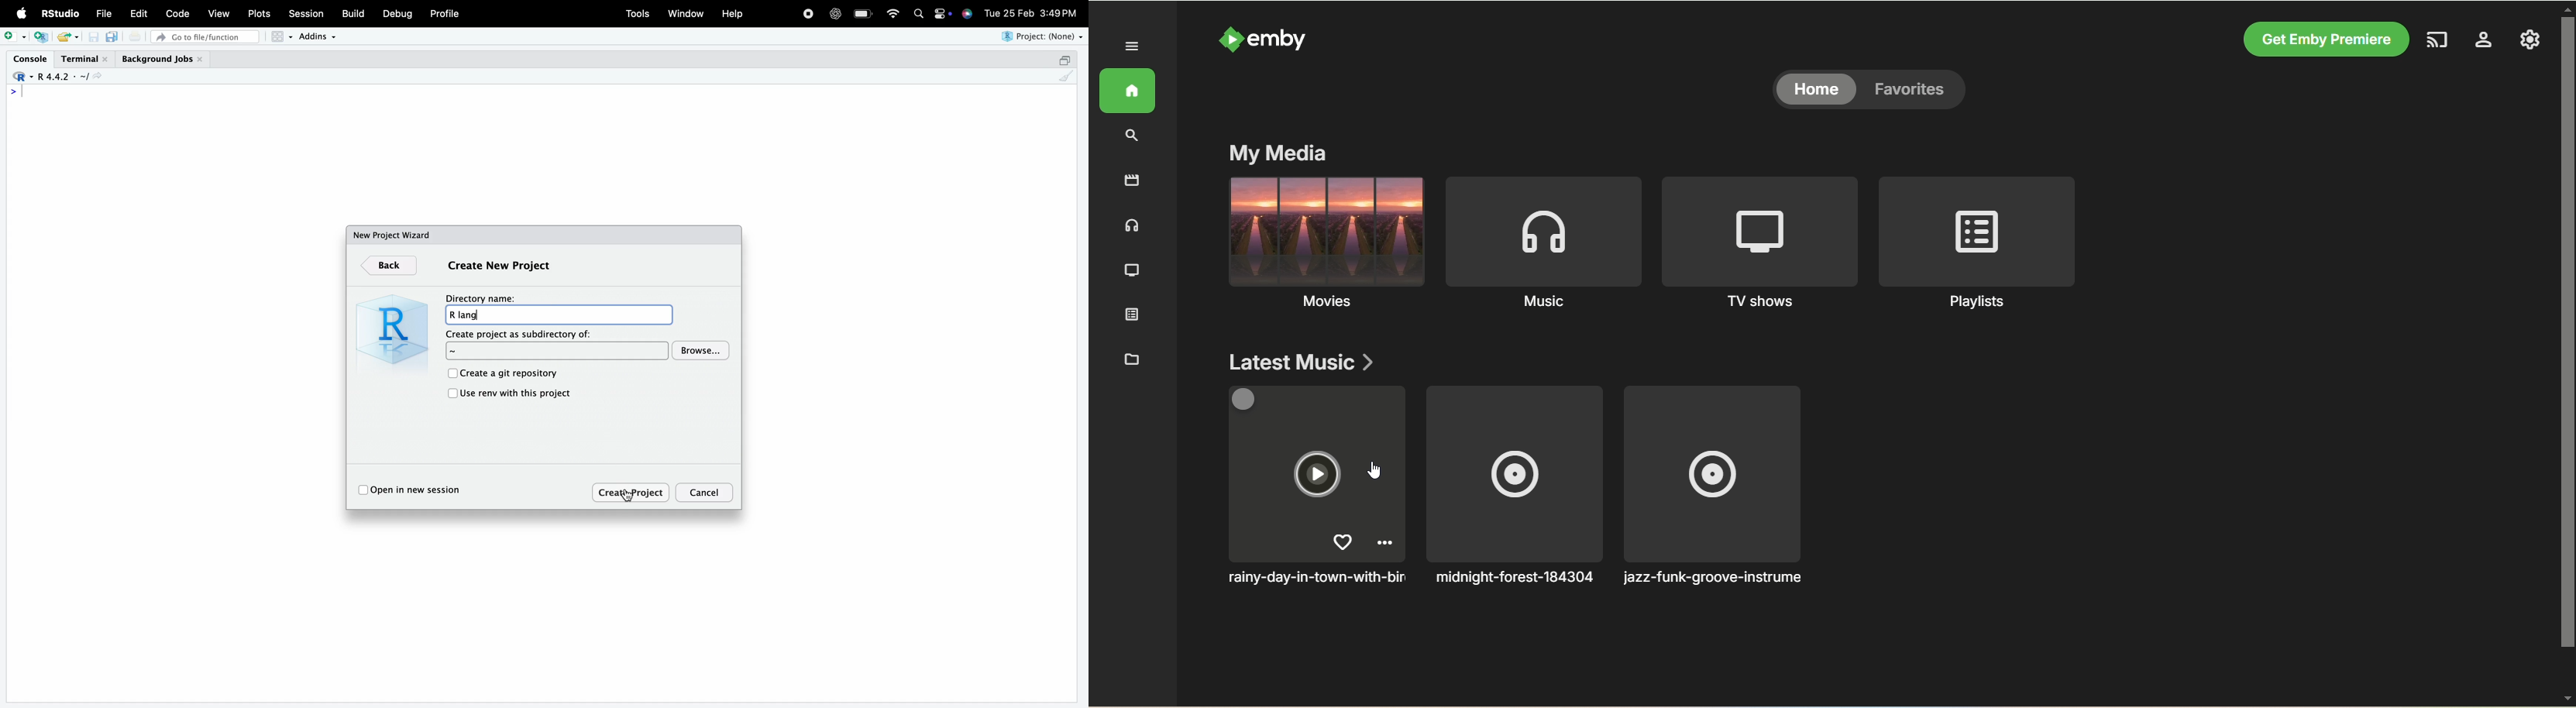 This screenshot has width=2576, height=728. I want to click on Create project as subdirectory of:, so click(520, 334).